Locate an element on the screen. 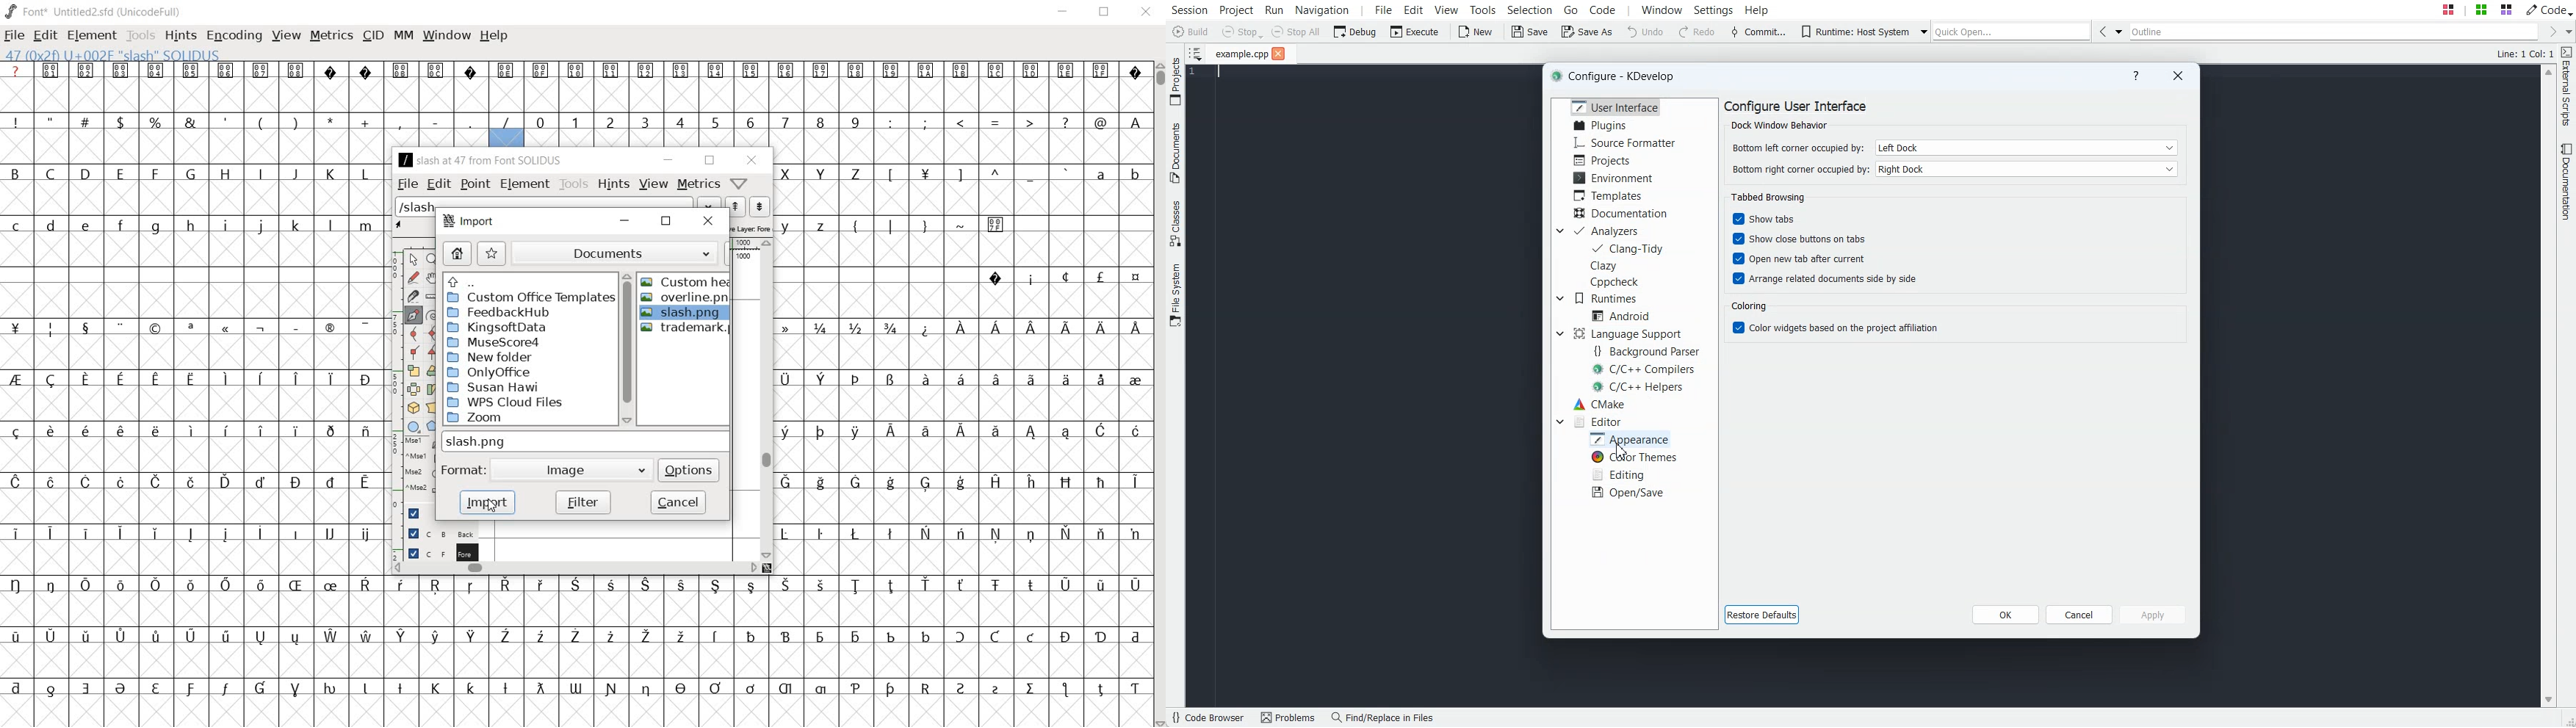 The image size is (2576, 728). special letters is located at coordinates (191, 431).